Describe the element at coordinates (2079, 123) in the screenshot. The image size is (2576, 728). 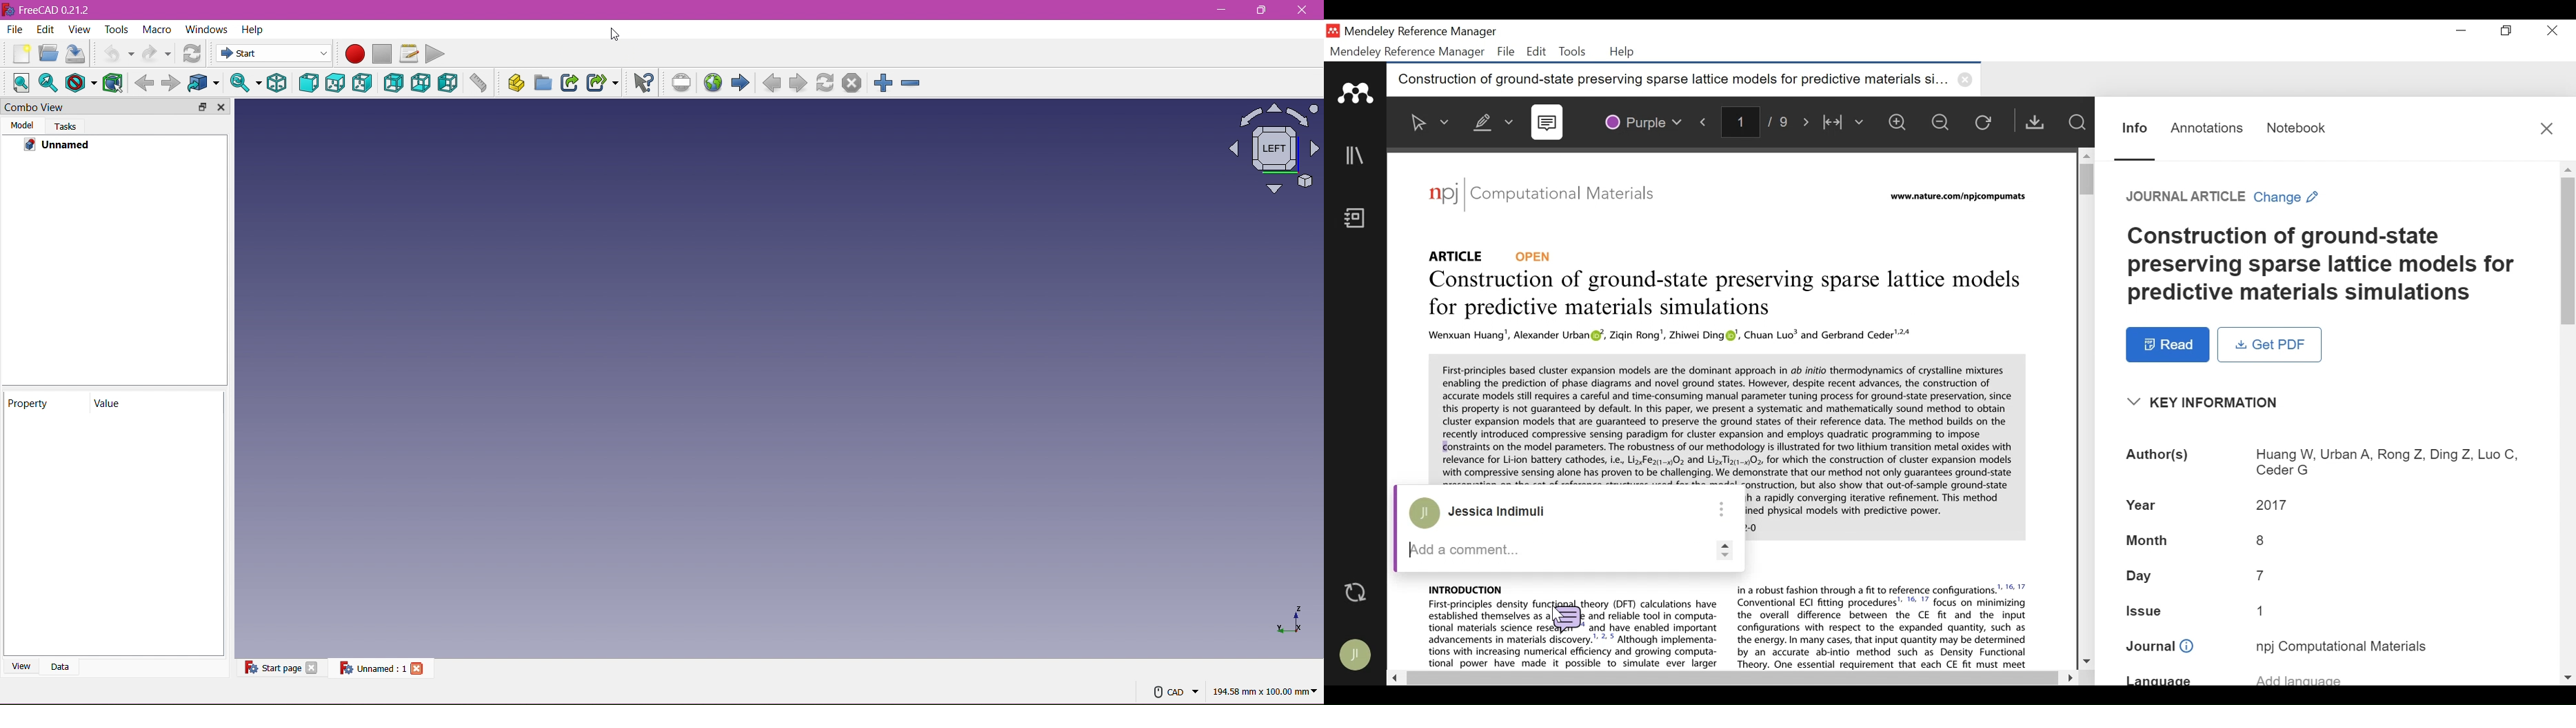
I see `Find in Files` at that location.